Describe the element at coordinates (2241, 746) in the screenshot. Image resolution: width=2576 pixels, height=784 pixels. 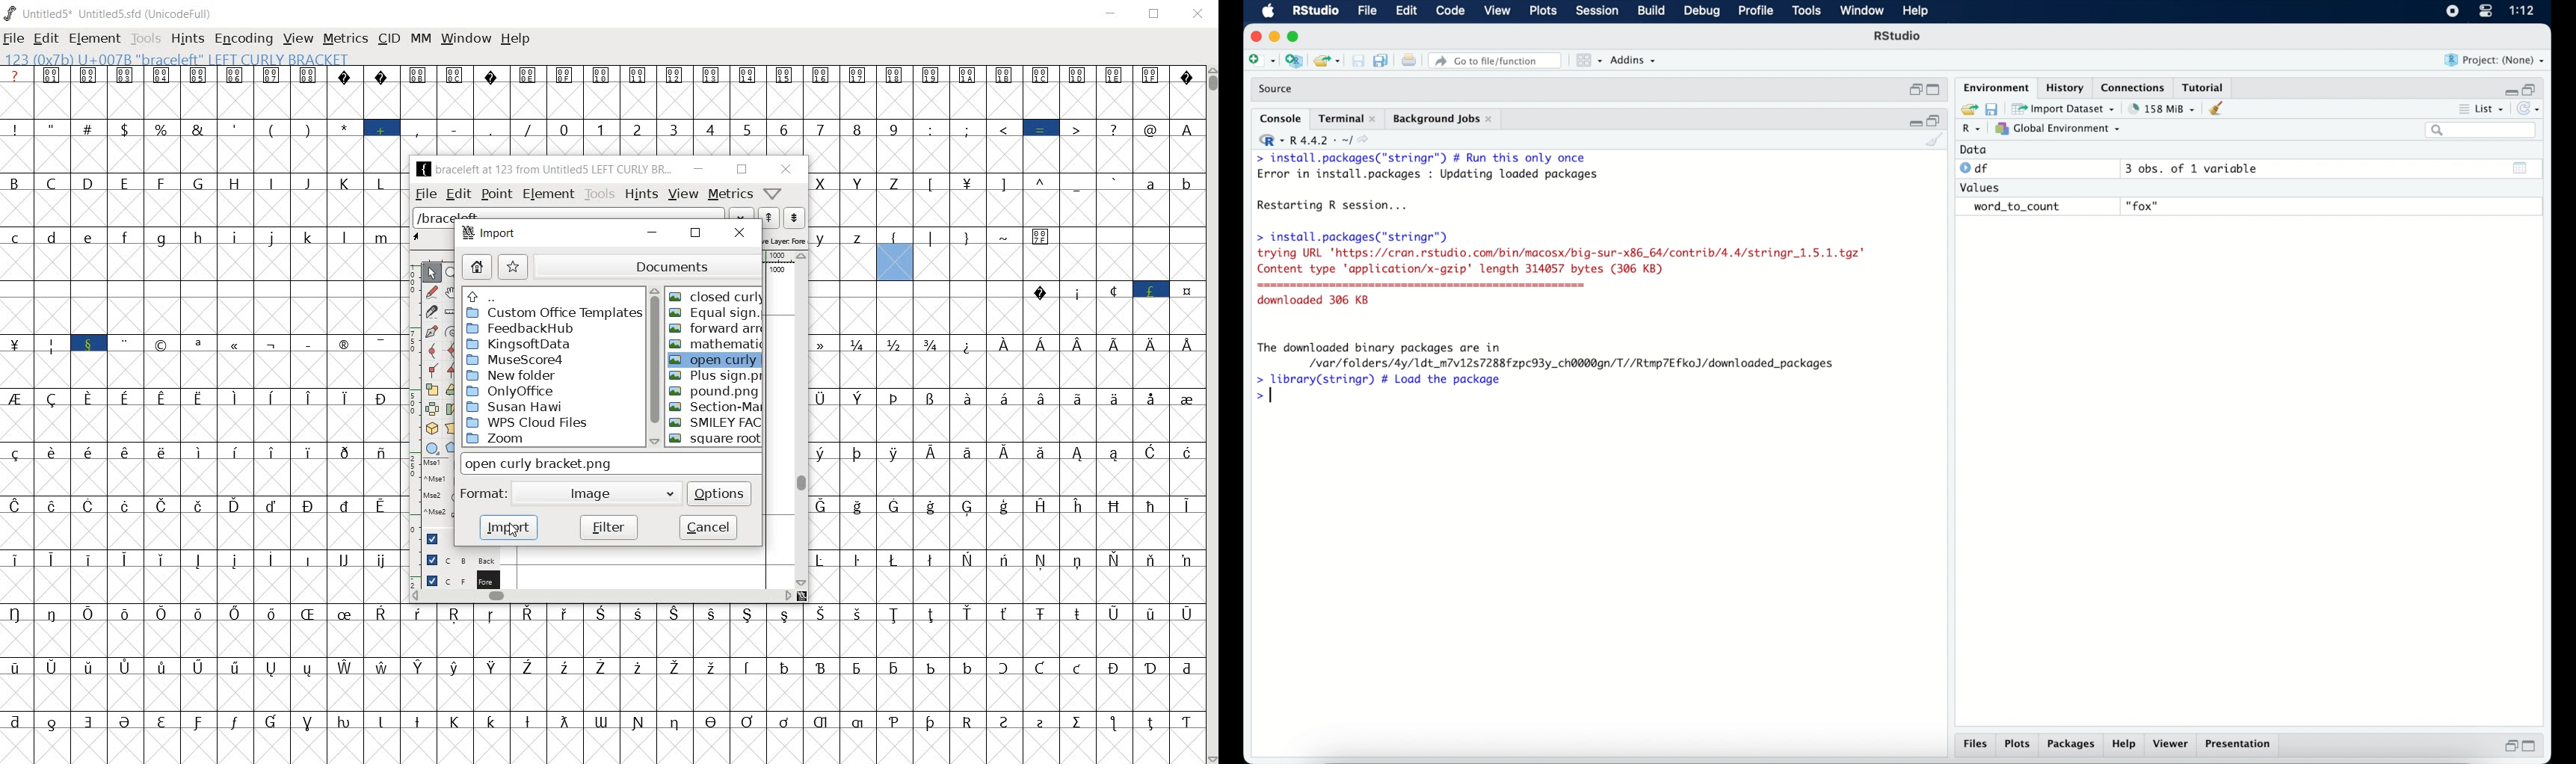
I see `presentation` at that location.